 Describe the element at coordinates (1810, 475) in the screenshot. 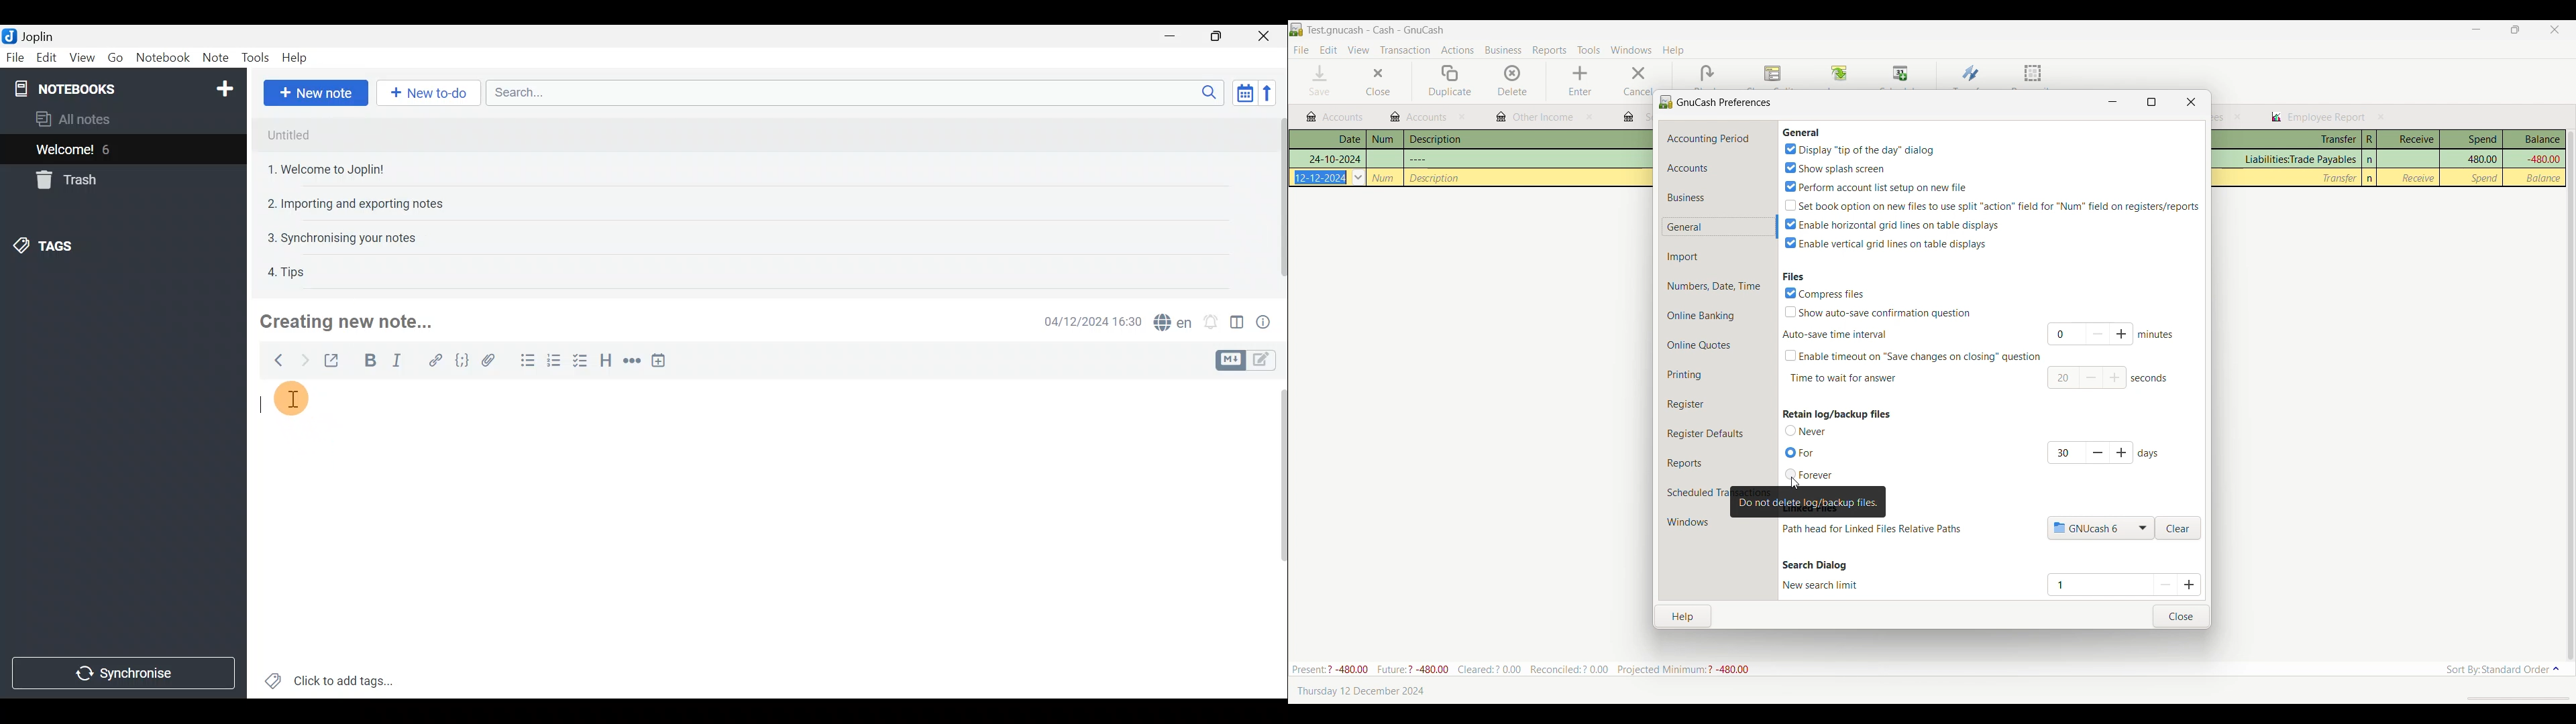

I see `Forever ` at that location.